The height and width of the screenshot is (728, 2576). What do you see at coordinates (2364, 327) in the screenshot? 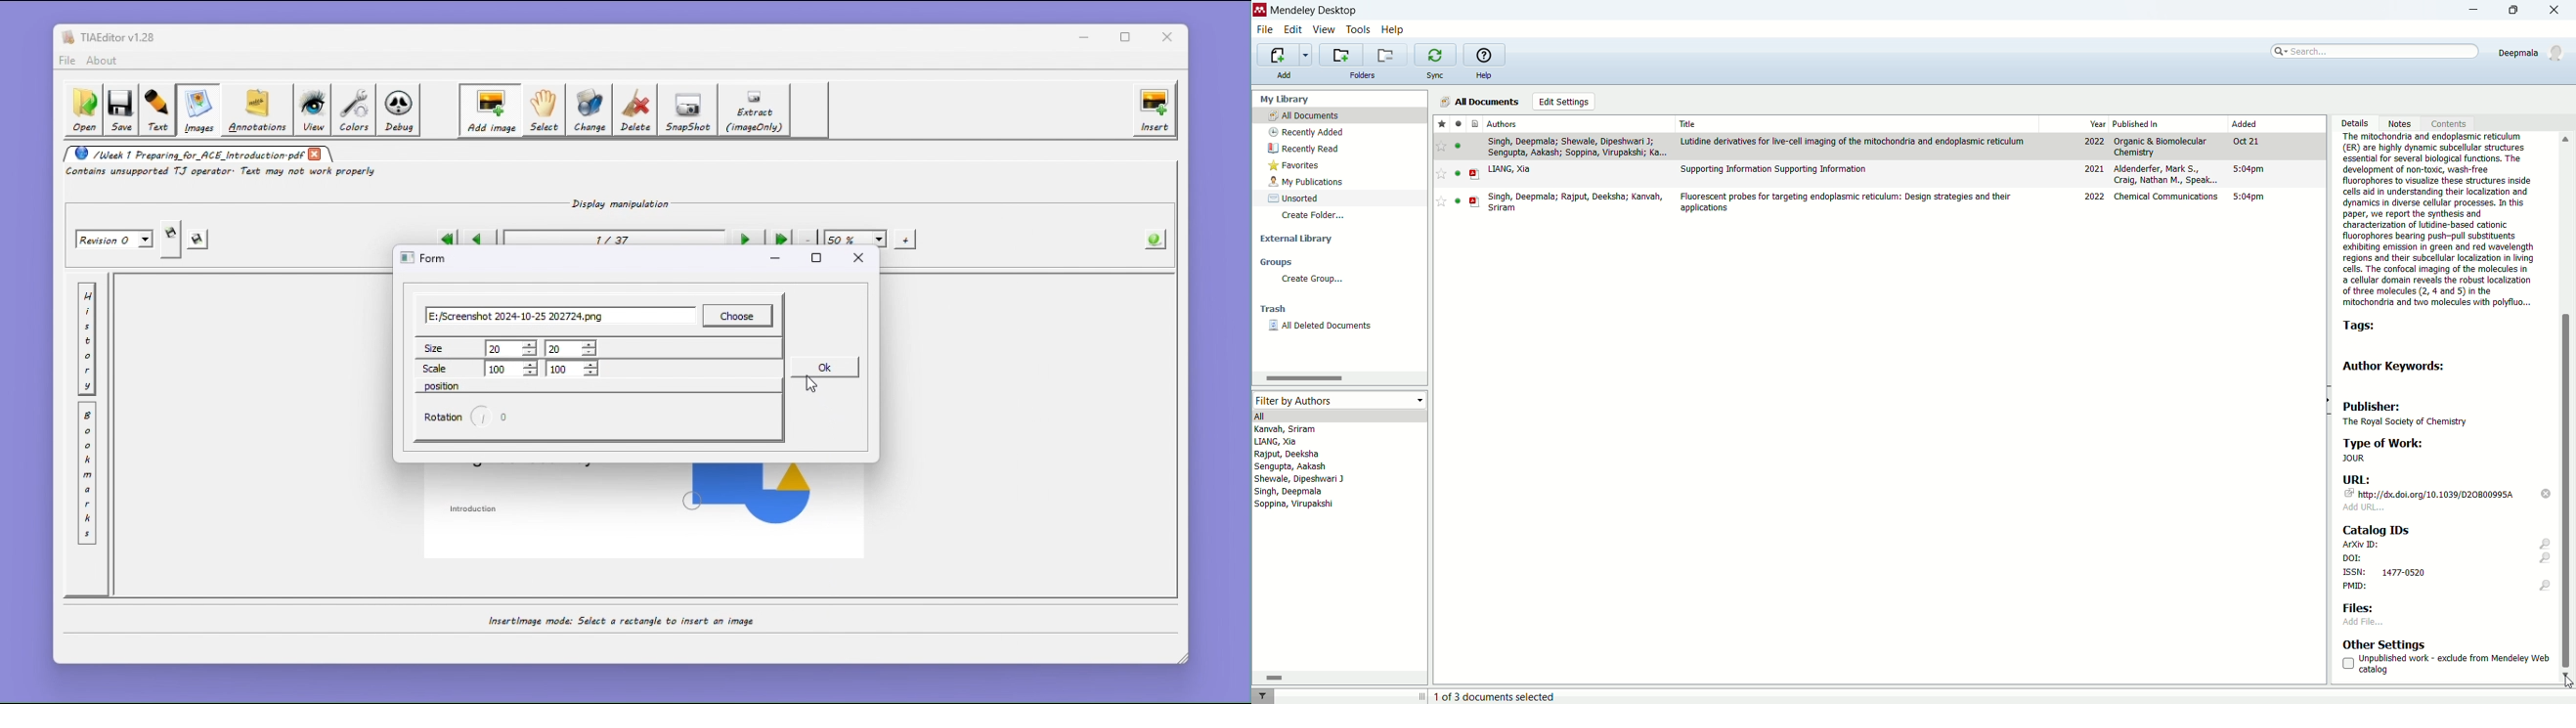
I see `tags: ` at bounding box center [2364, 327].